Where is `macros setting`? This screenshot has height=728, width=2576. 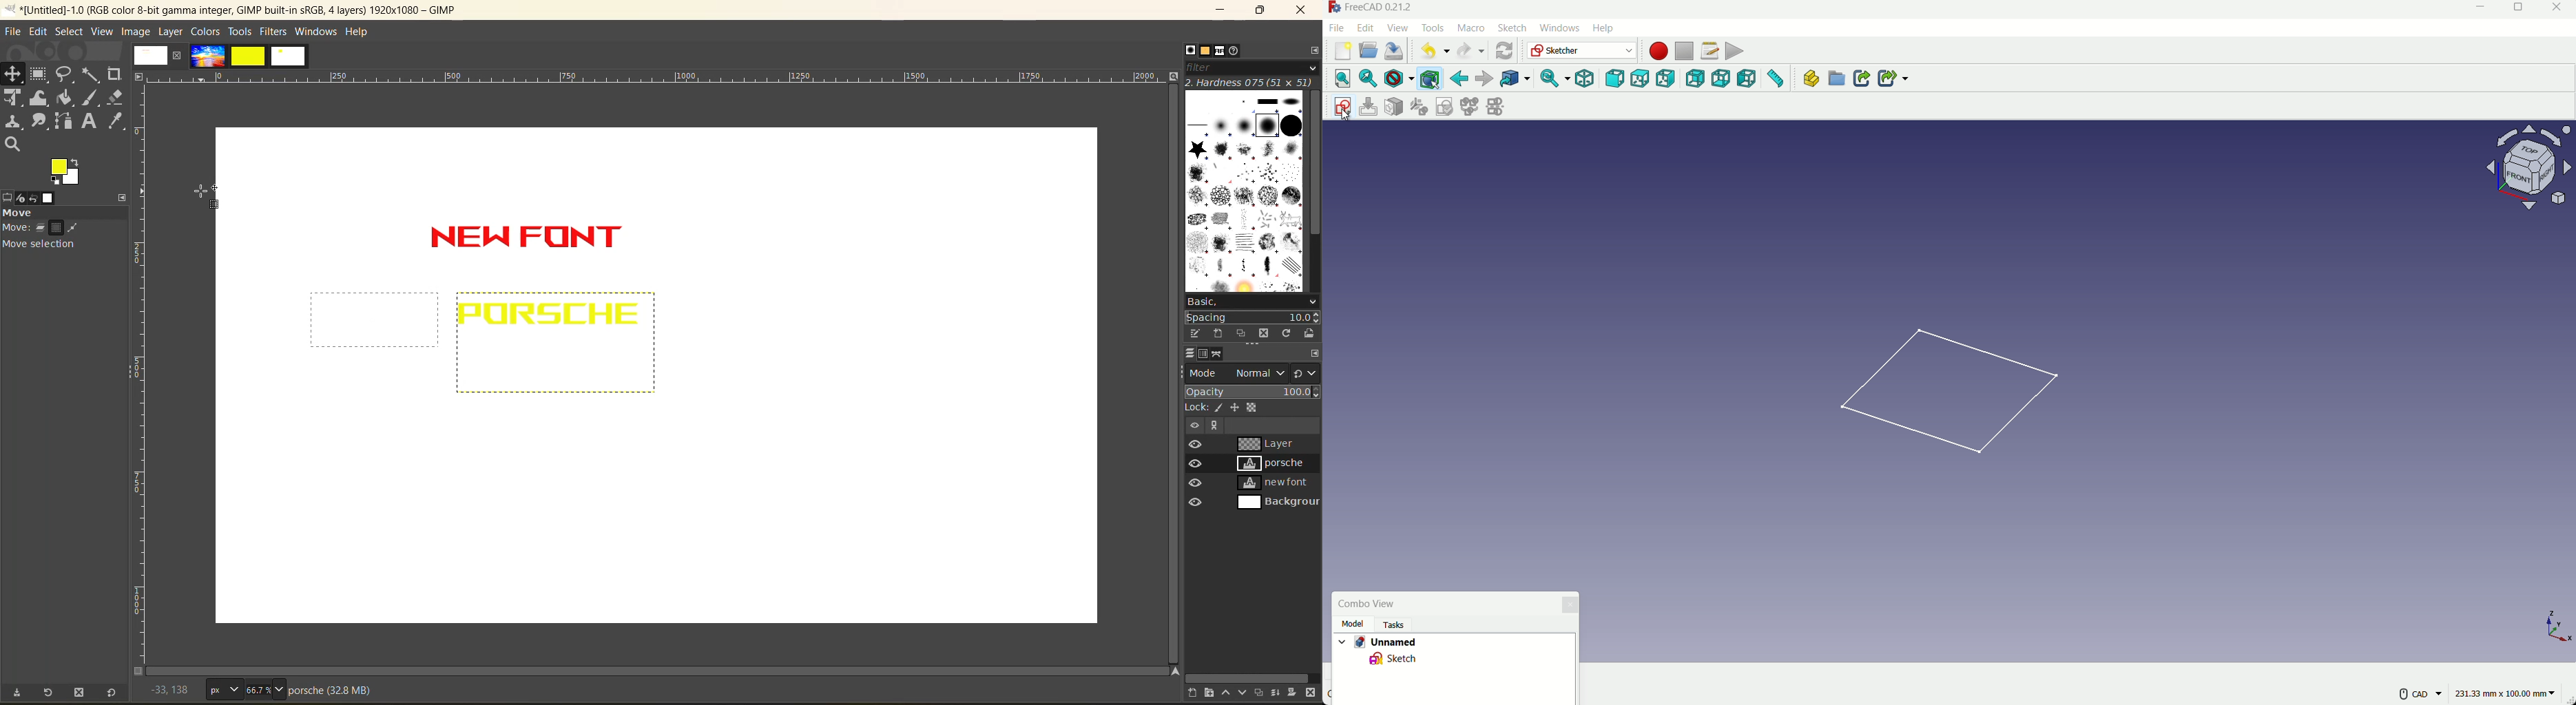 macros setting is located at coordinates (1709, 51).